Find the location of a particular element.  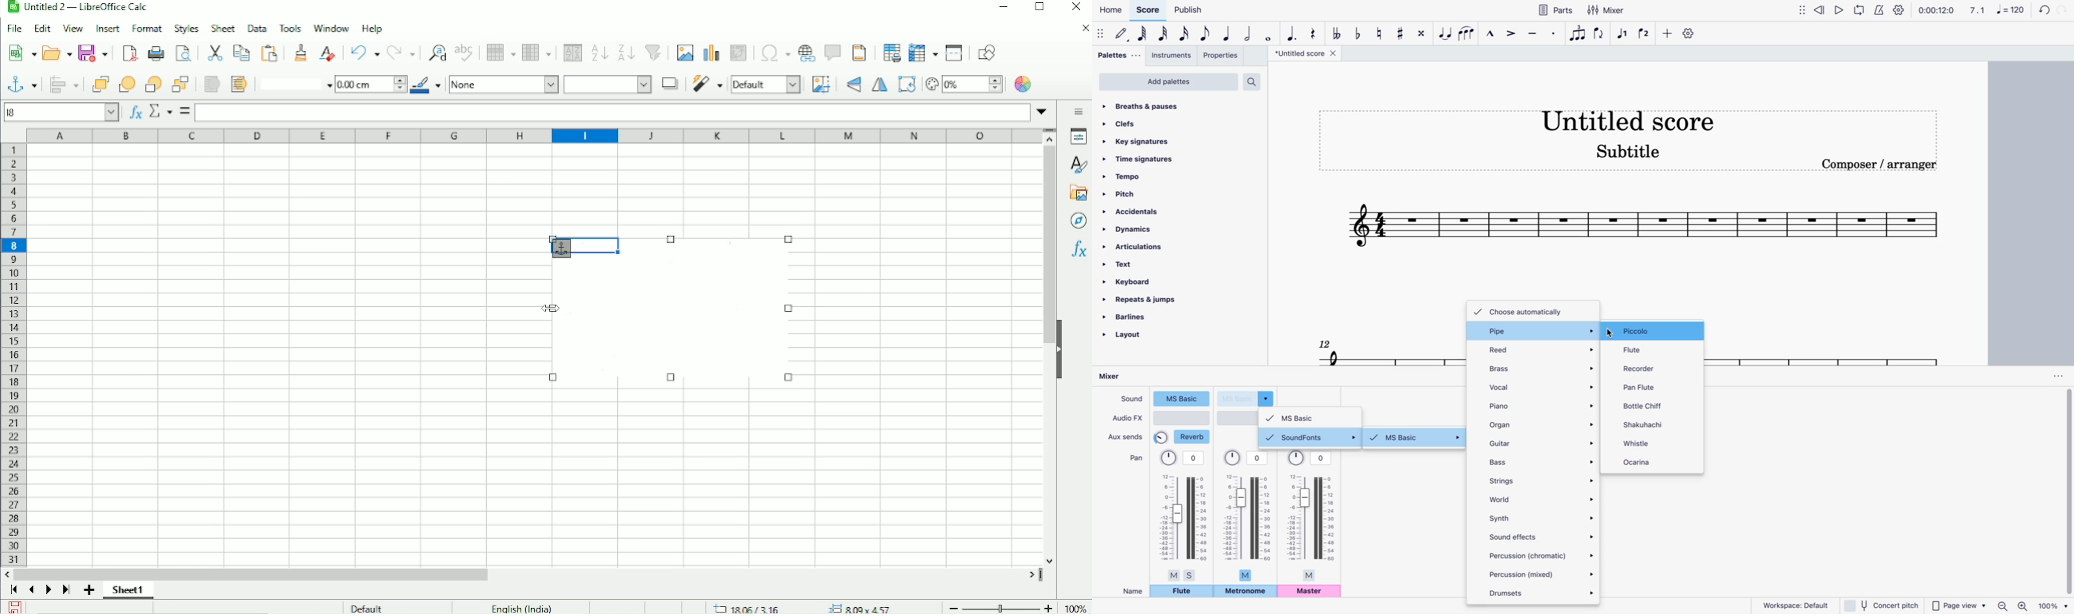

back one is located at coordinates (153, 84).